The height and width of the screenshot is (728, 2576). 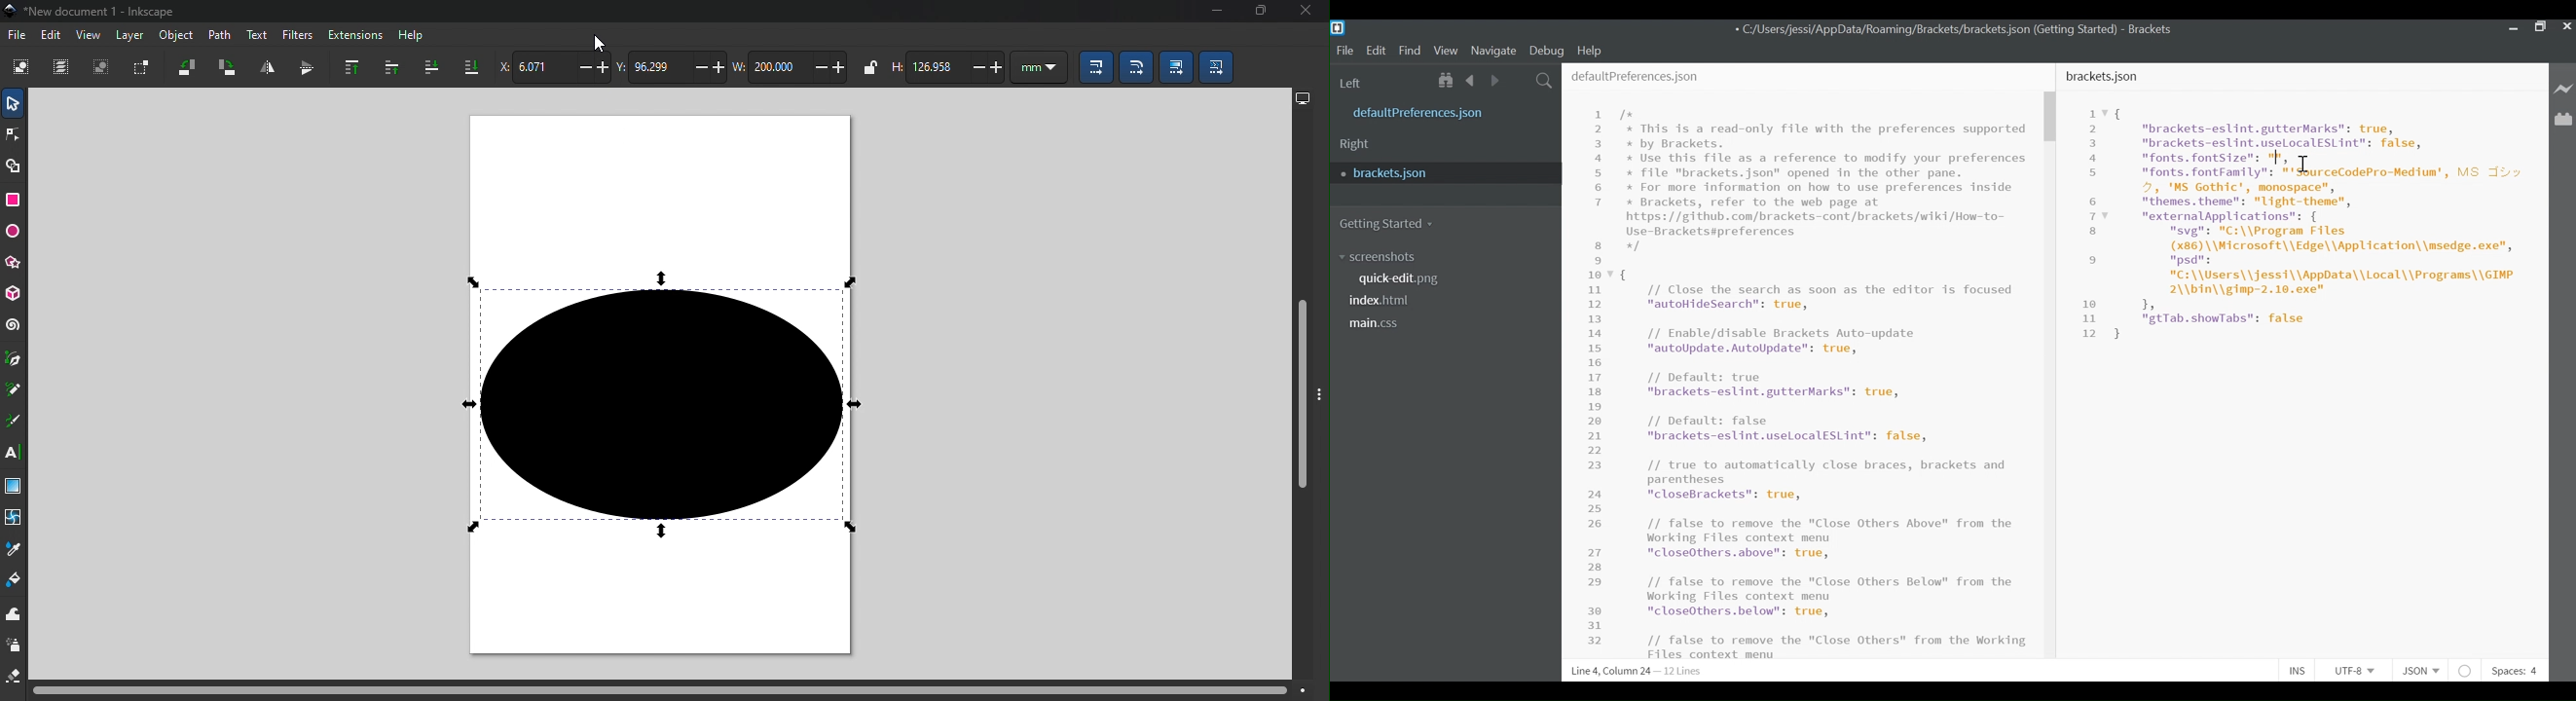 I want to click on height of selection, so click(x=946, y=66).